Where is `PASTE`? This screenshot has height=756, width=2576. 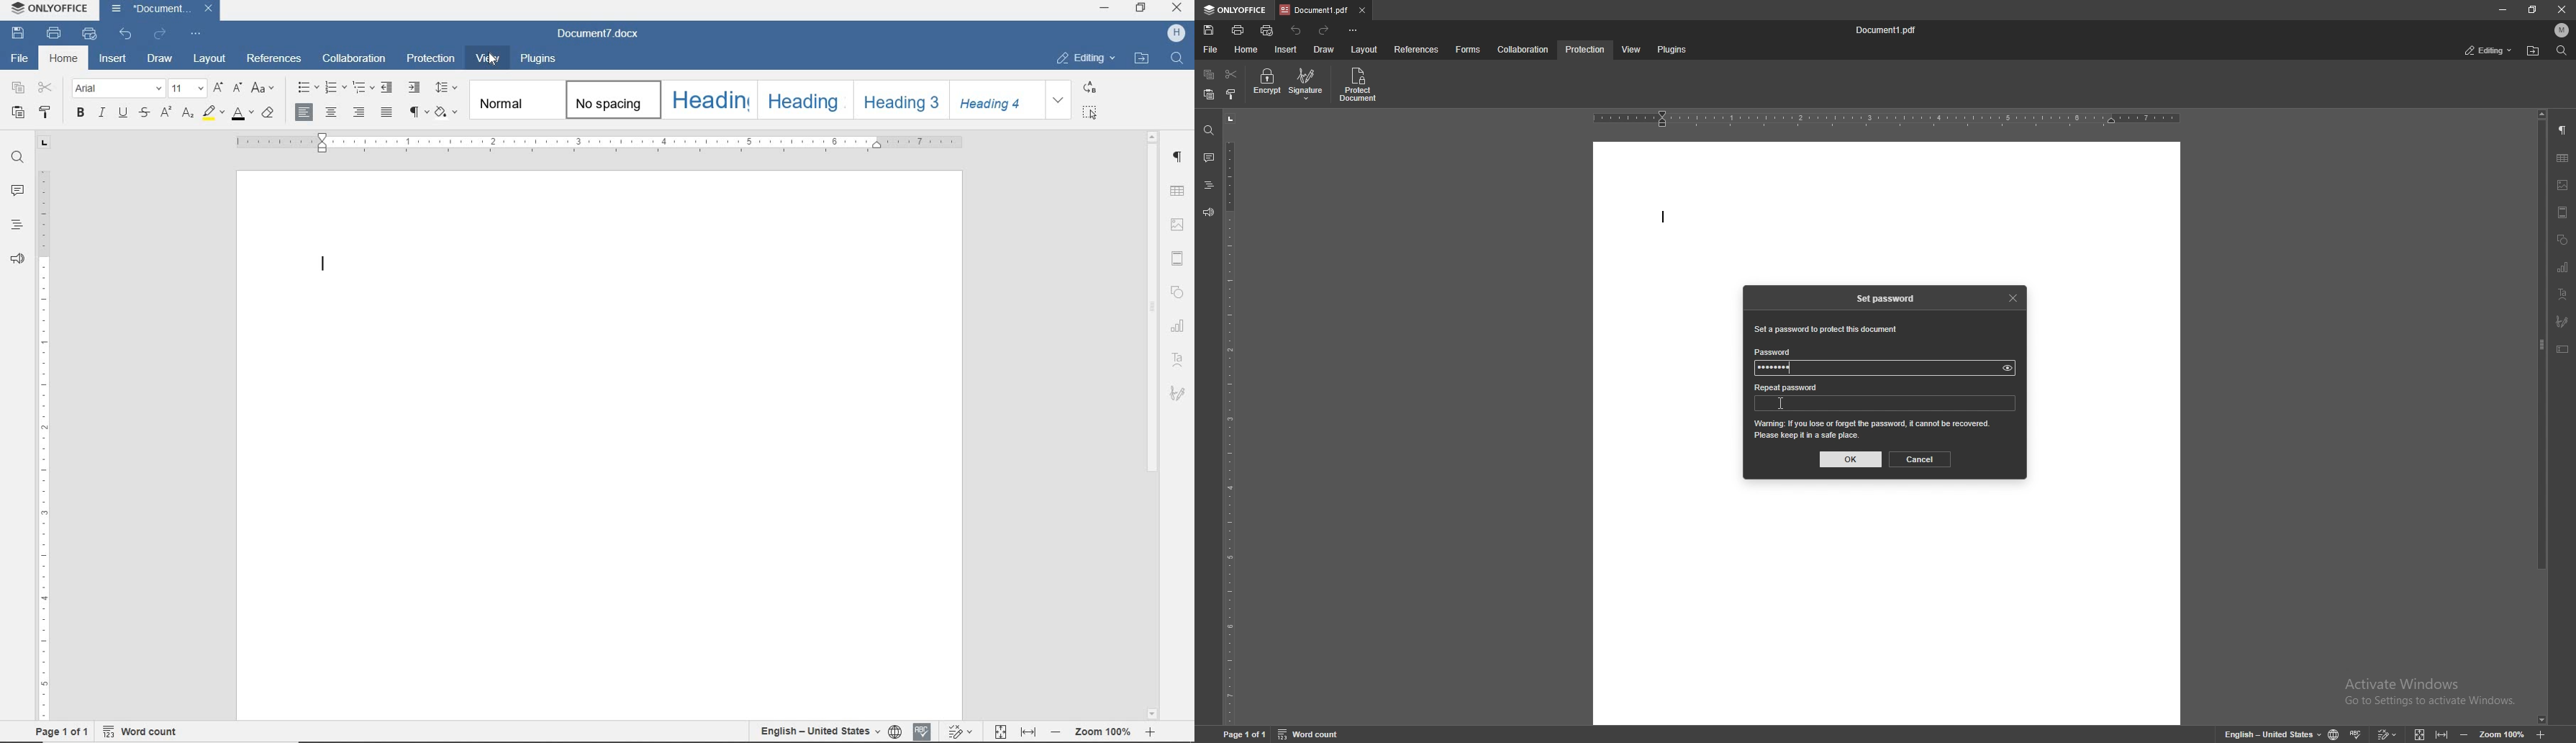
PASTE is located at coordinates (17, 112).